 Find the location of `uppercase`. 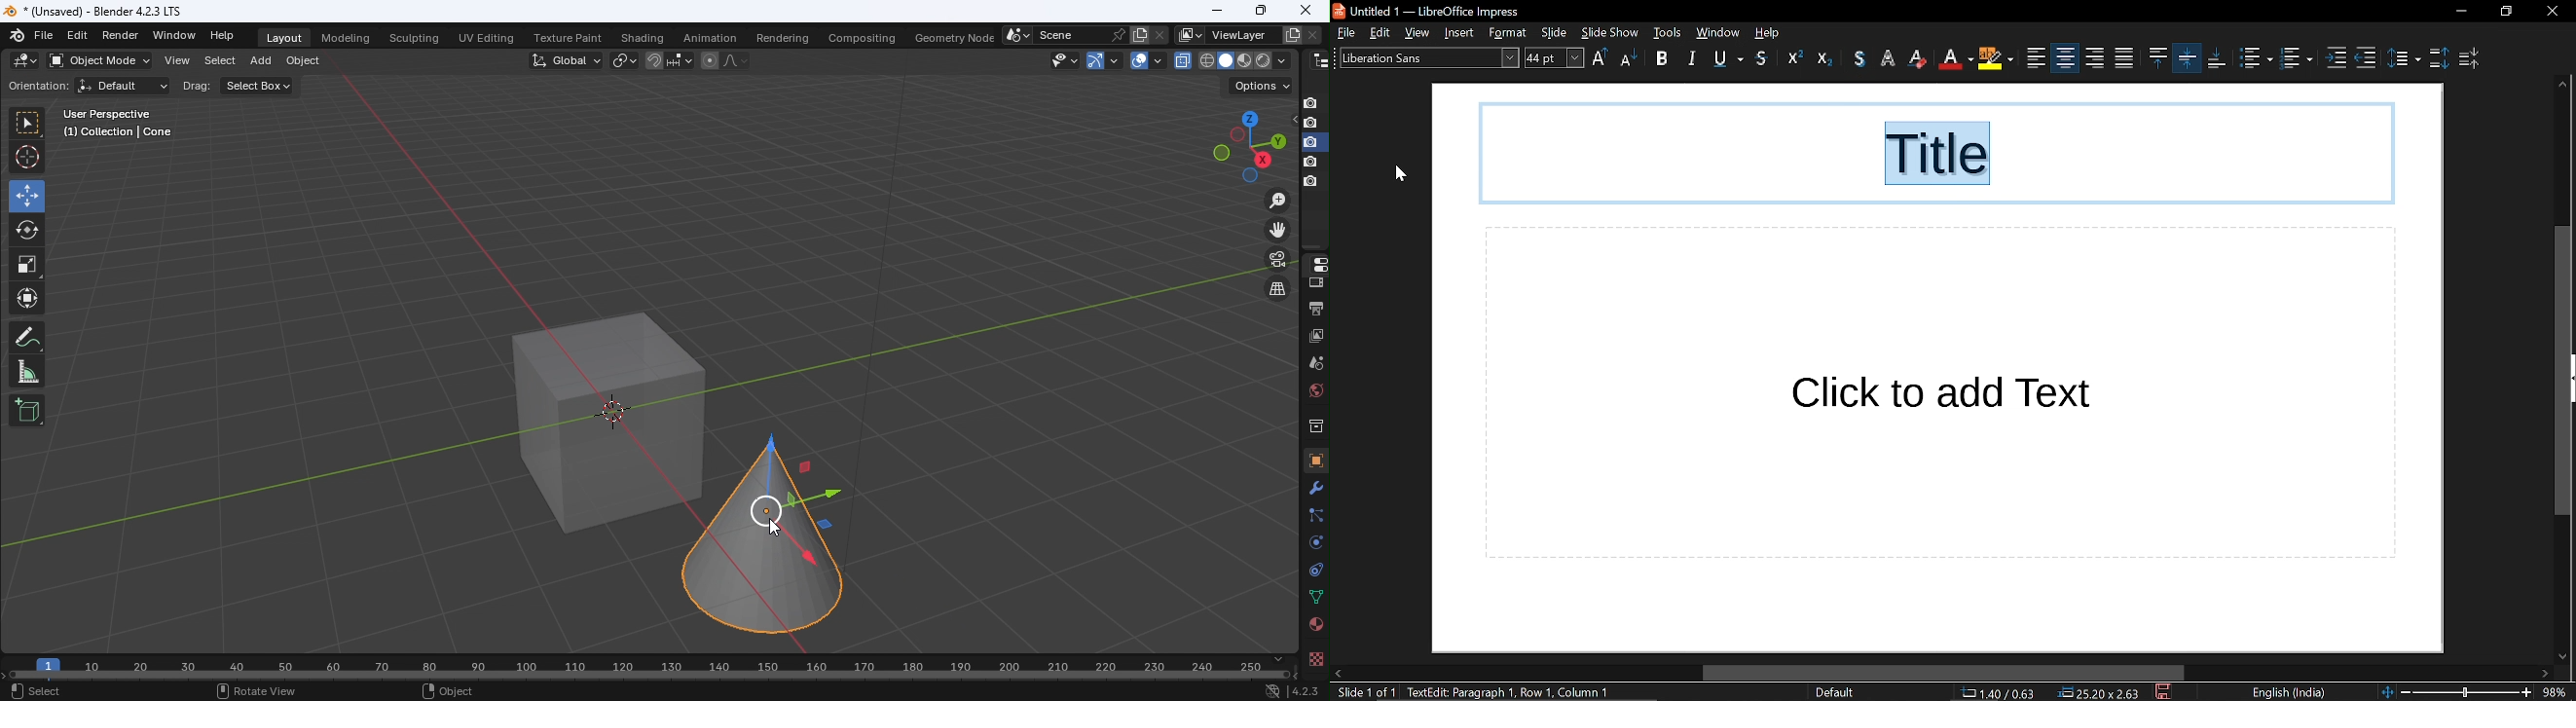

uppercase is located at coordinates (1601, 59).